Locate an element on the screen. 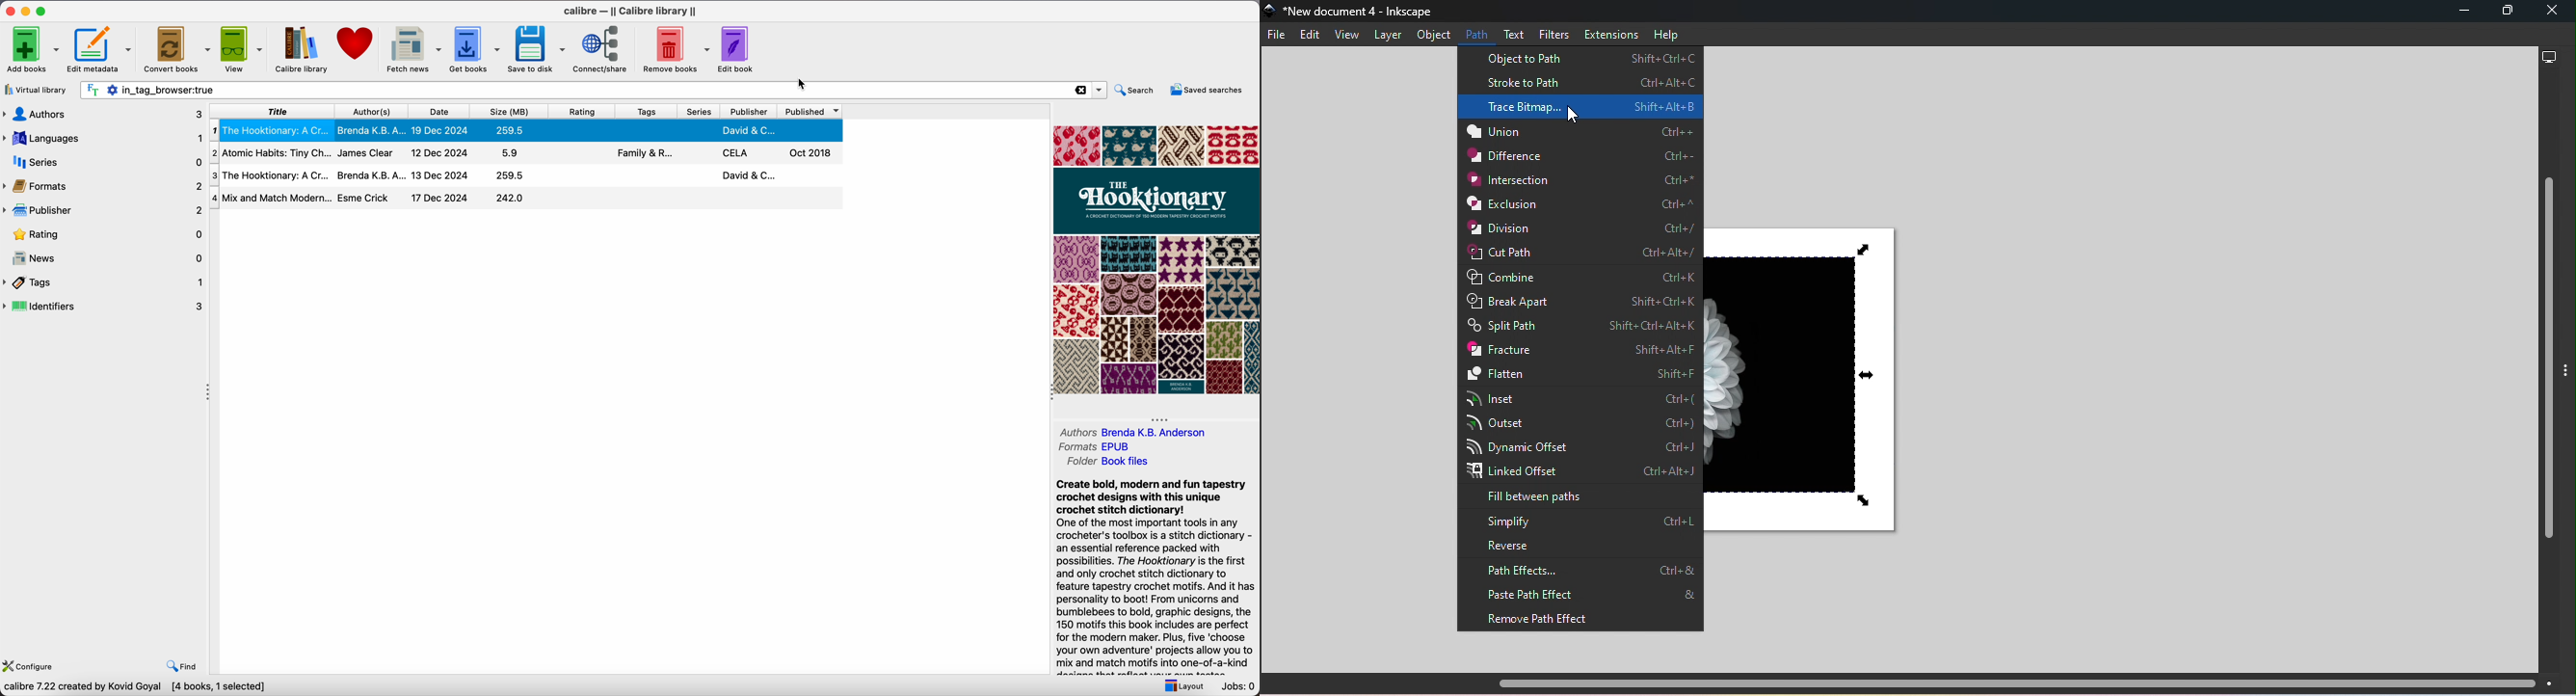 The width and height of the screenshot is (2576, 700). series is located at coordinates (700, 110).